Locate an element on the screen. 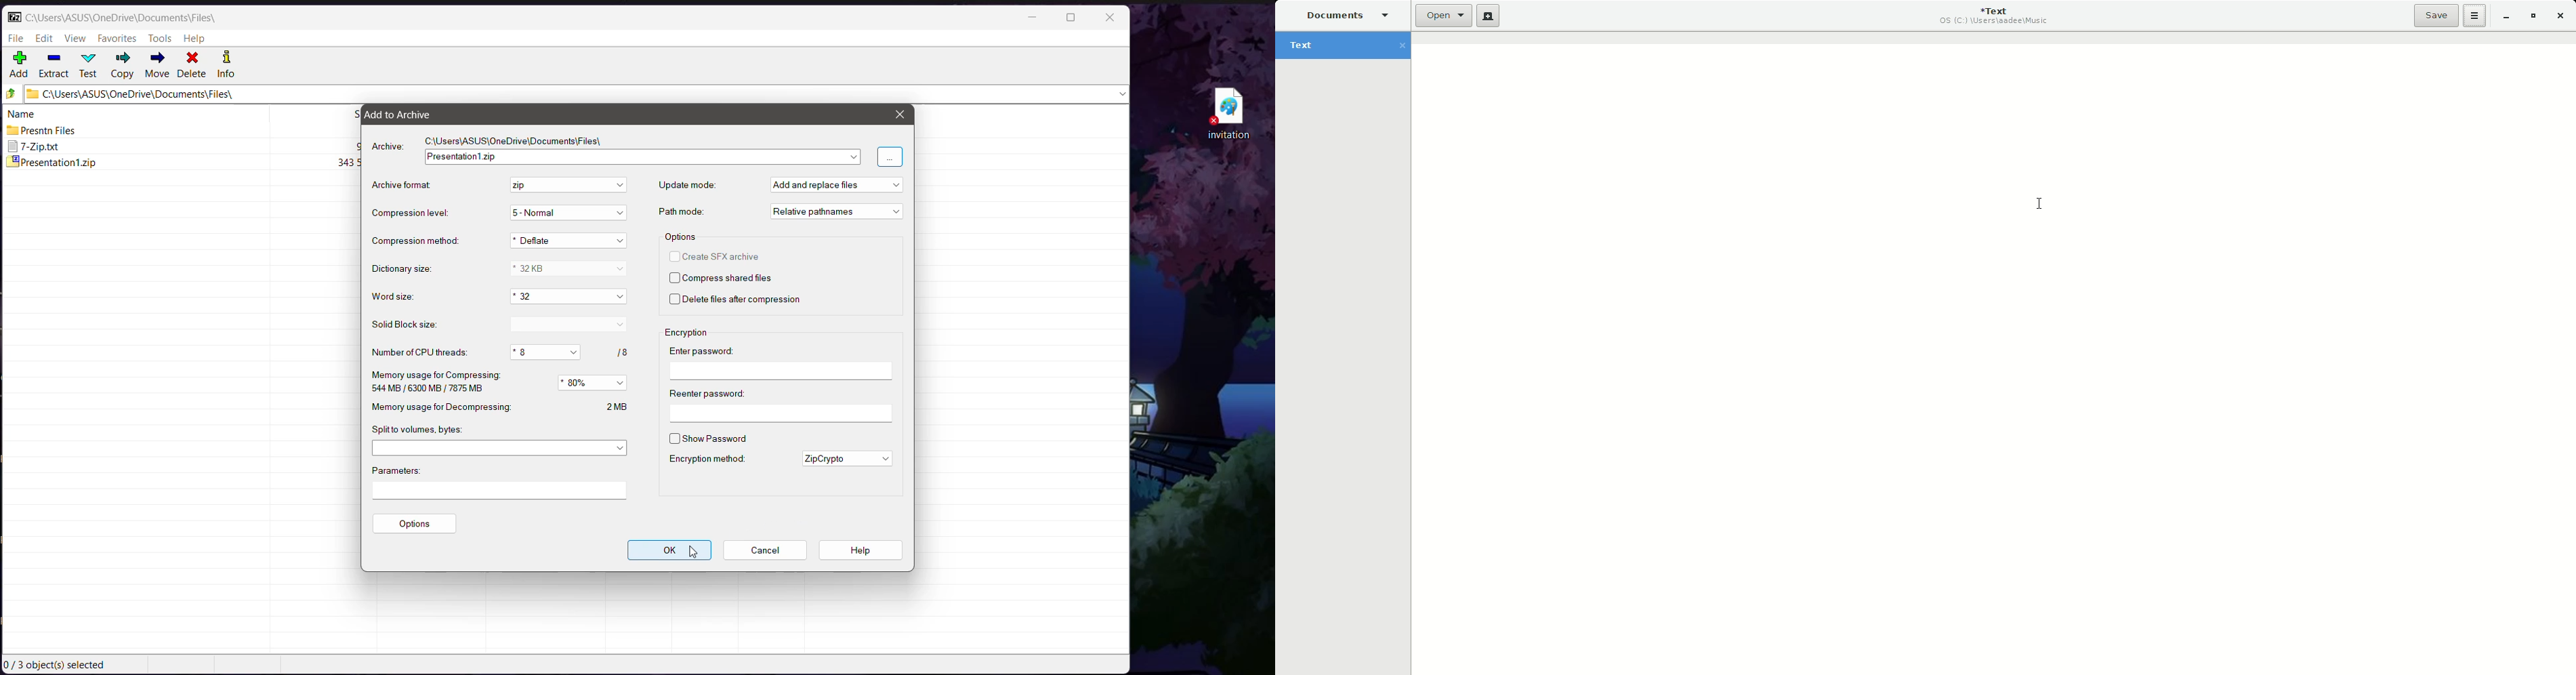 The image size is (2576, 700). Enter password is located at coordinates (780, 361).